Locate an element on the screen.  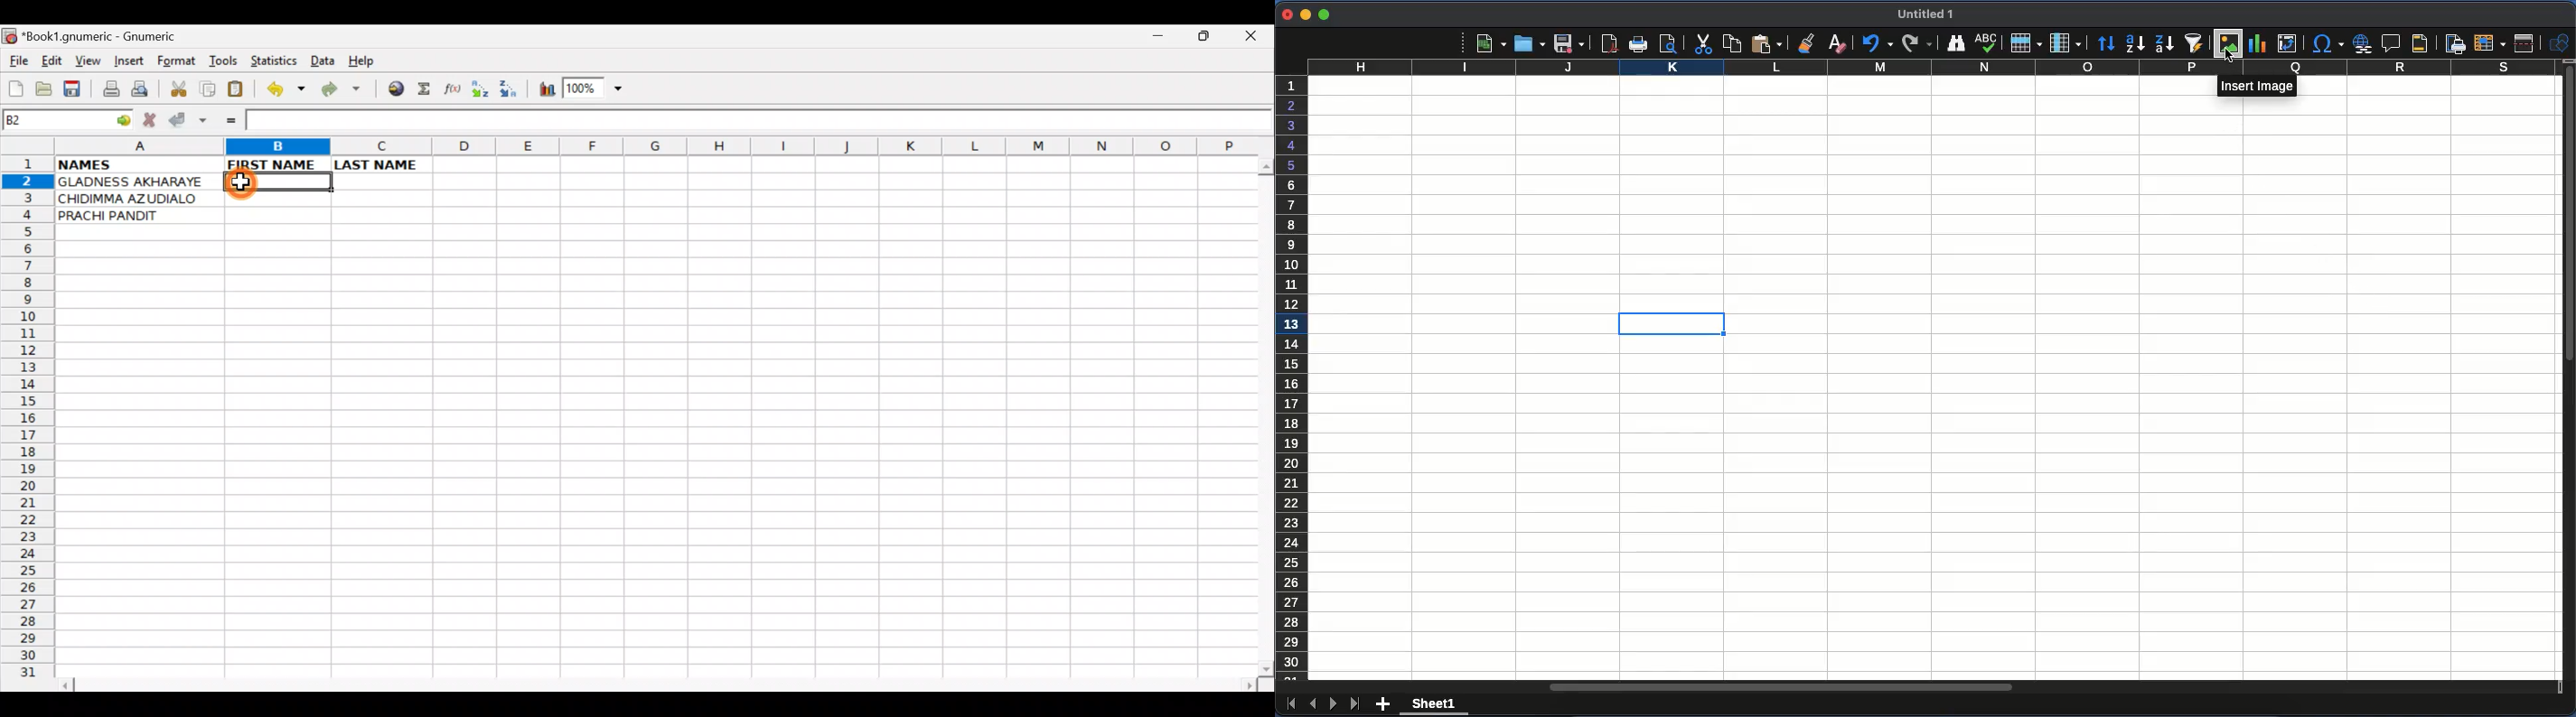
hyperlink is located at coordinates (2364, 43).